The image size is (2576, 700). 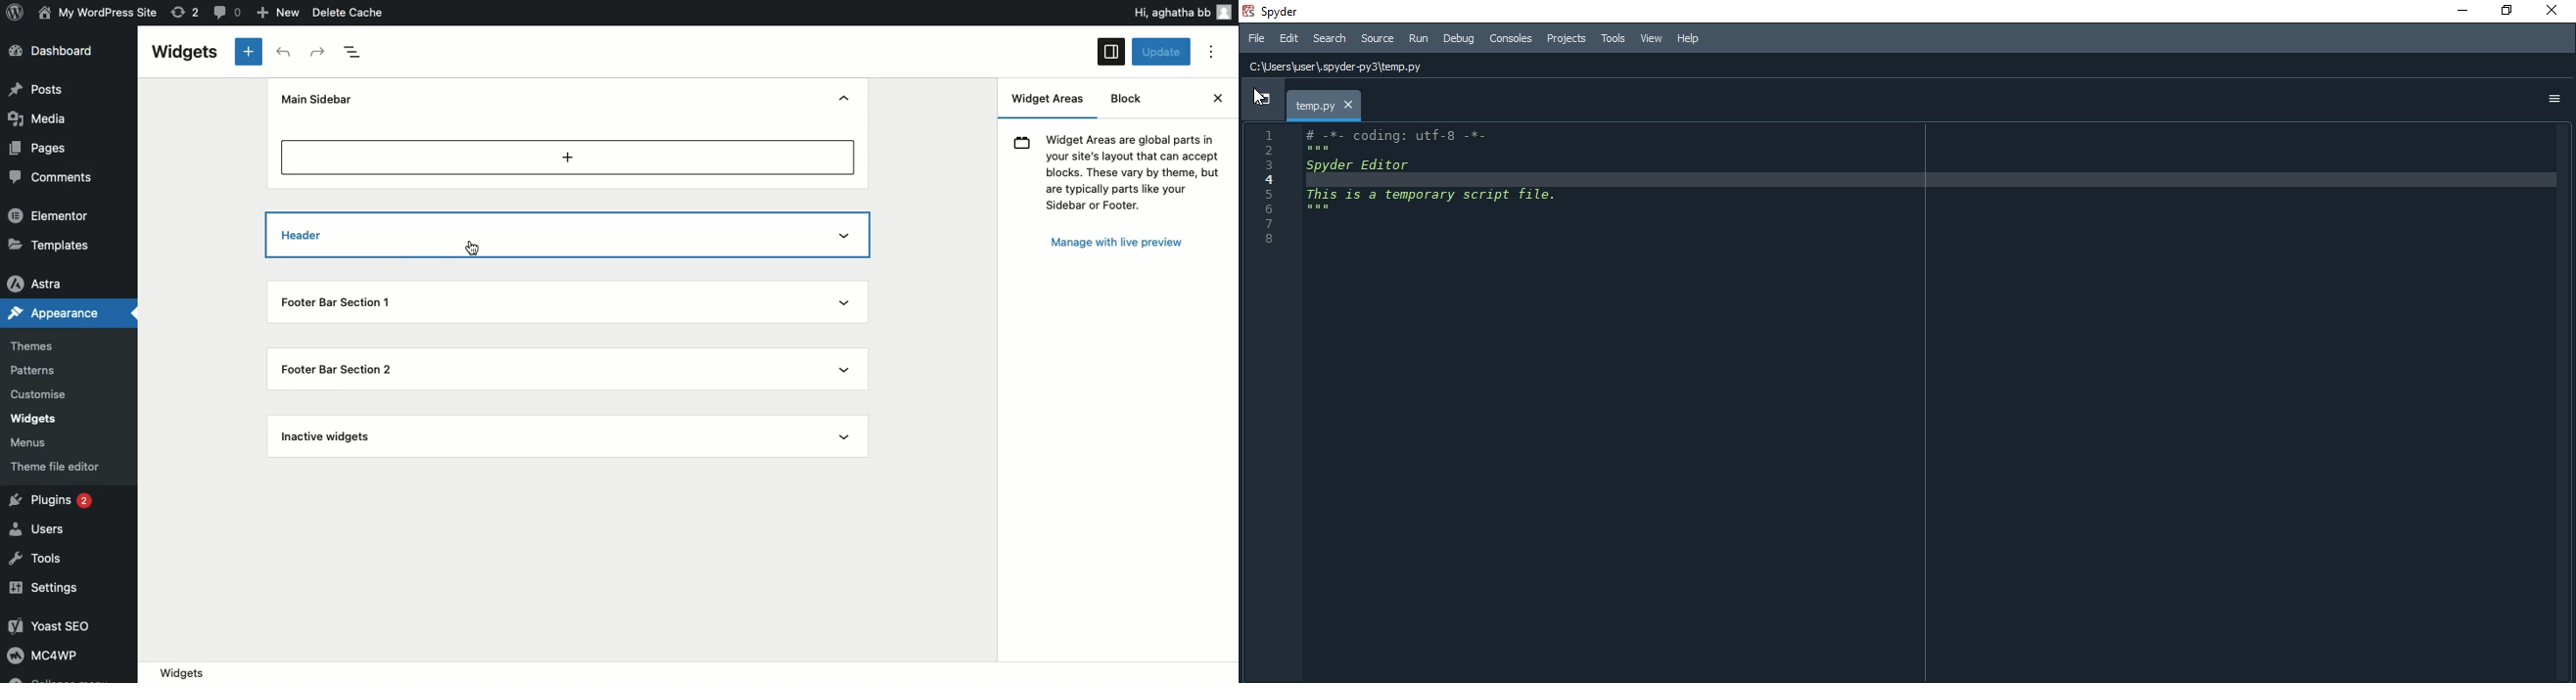 What do you see at coordinates (38, 285) in the screenshot?
I see `Astra` at bounding box center [38, 285].